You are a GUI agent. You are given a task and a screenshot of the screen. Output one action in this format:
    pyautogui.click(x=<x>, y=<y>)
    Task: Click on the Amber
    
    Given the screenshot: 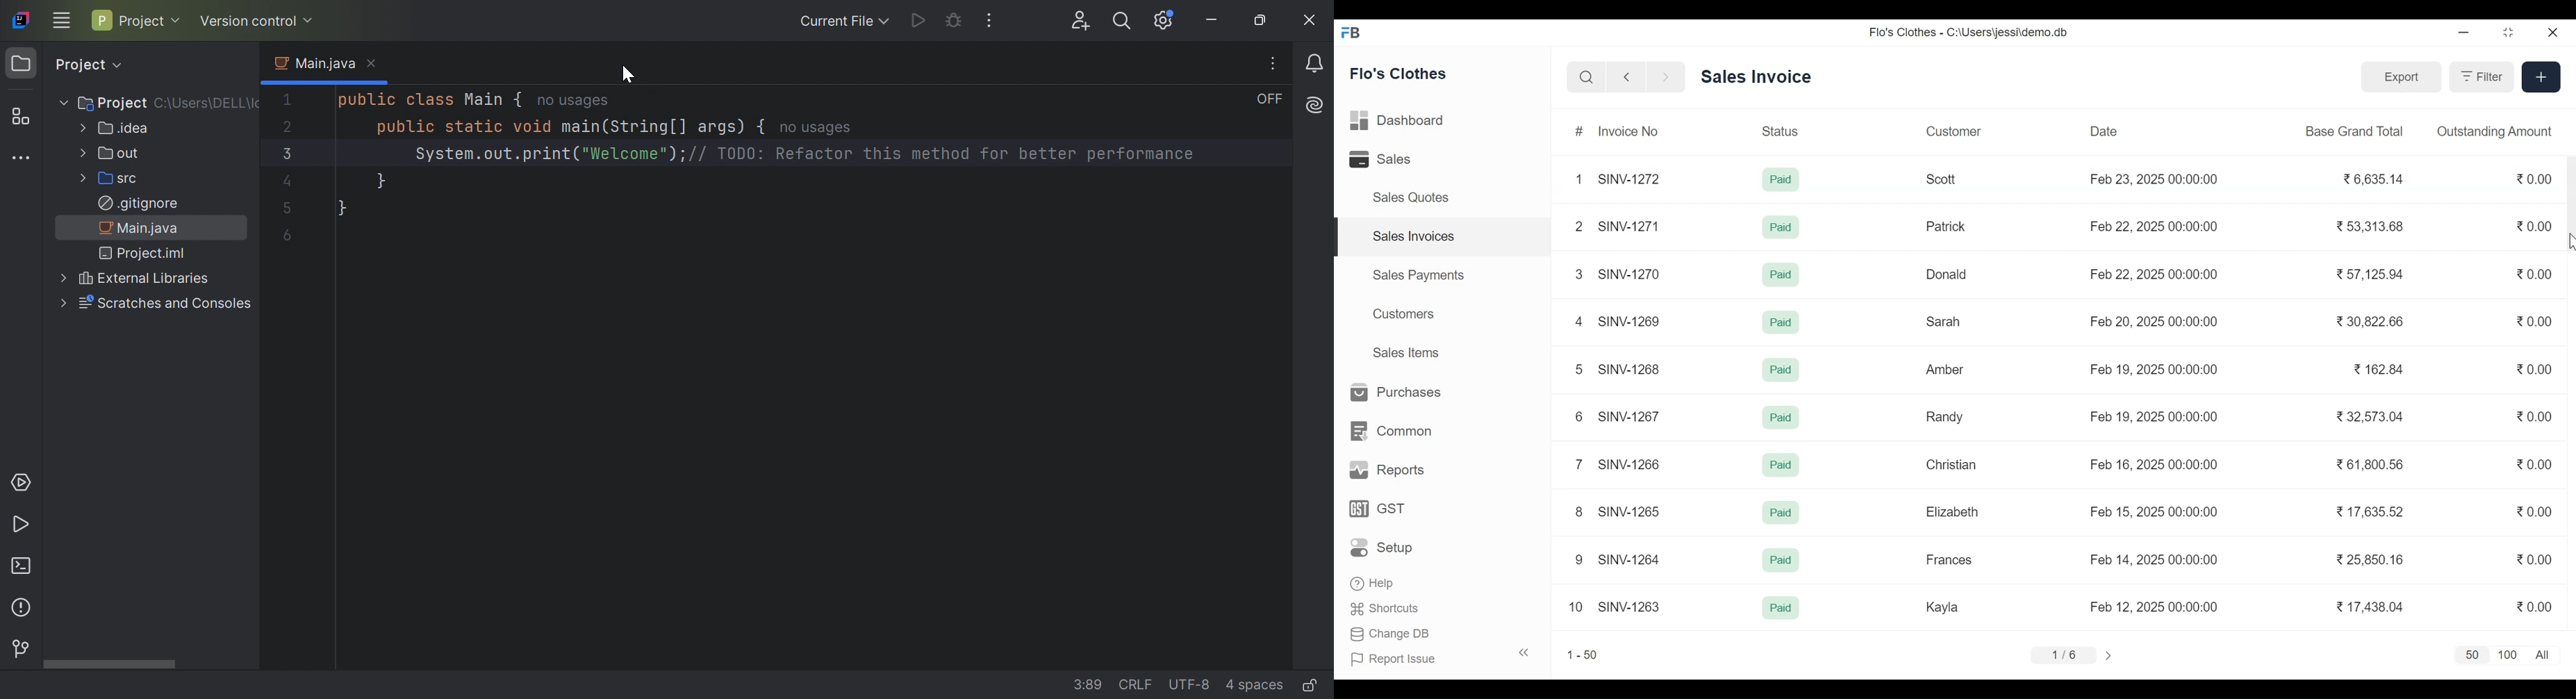 What is the action you would take?
    pyautogui.click(x=1946, y=370)
    